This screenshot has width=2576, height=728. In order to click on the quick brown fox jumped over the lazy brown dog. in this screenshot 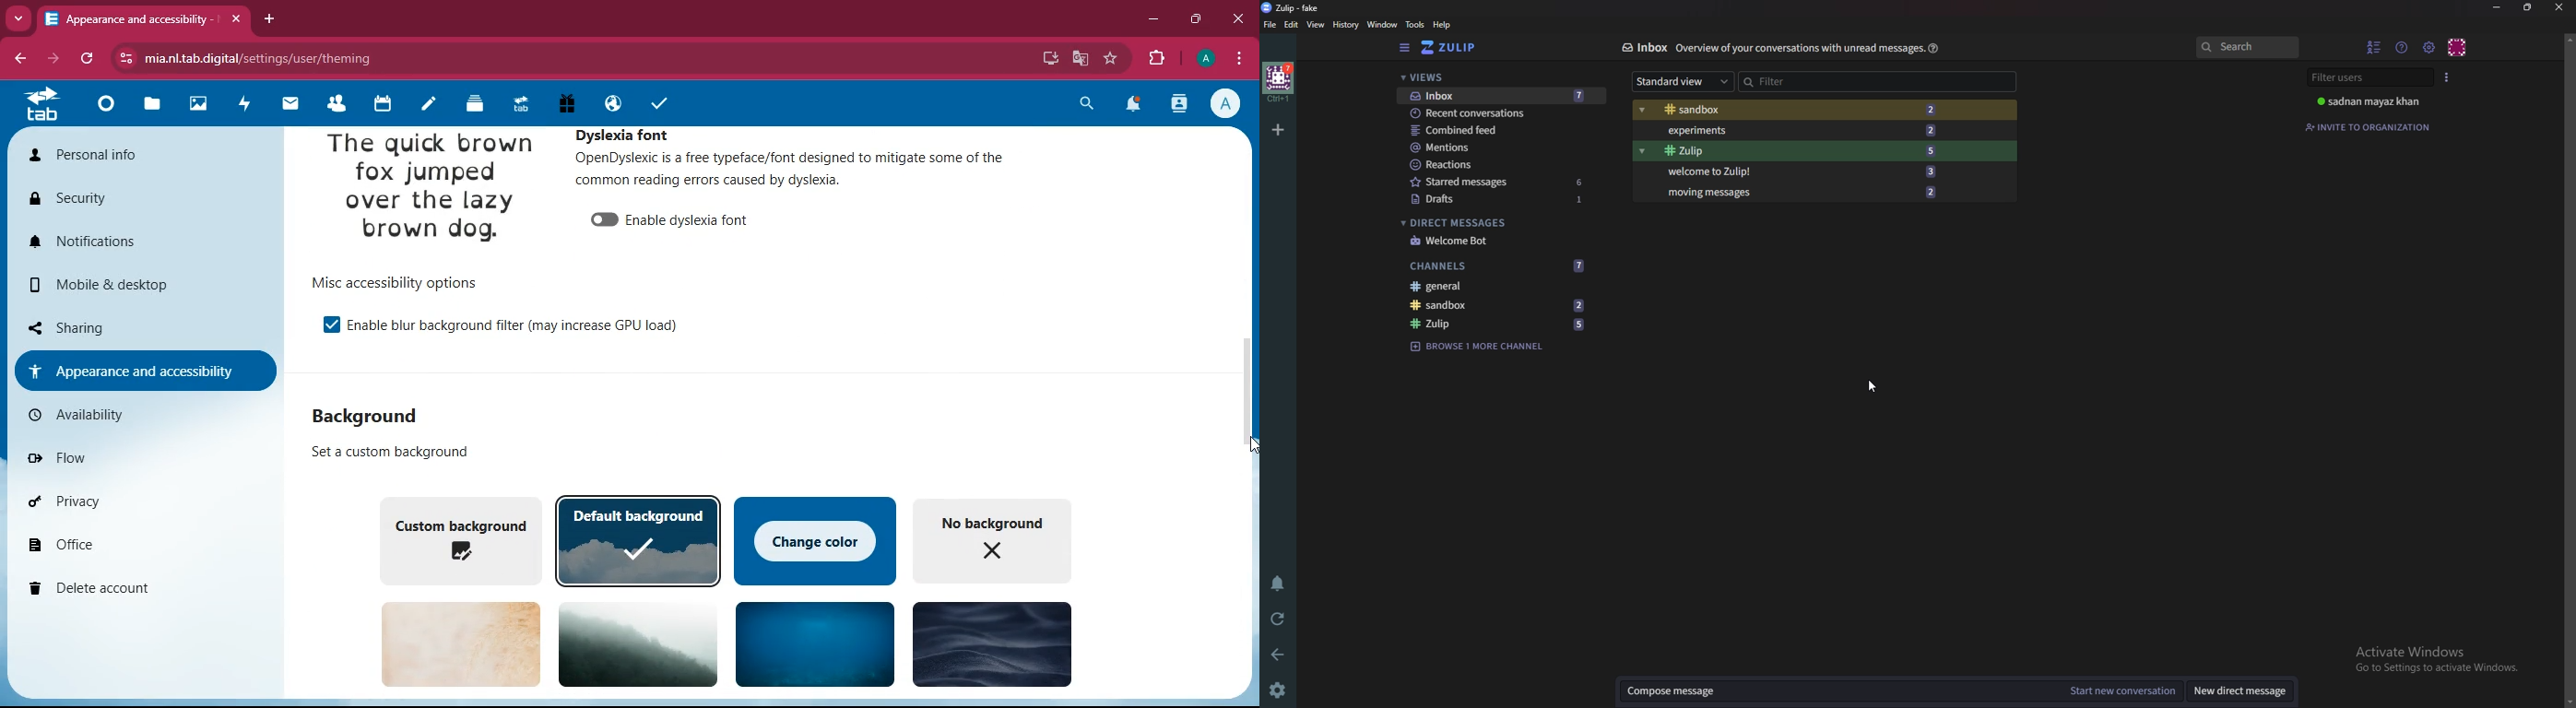, I will do `click(431, 191)`.